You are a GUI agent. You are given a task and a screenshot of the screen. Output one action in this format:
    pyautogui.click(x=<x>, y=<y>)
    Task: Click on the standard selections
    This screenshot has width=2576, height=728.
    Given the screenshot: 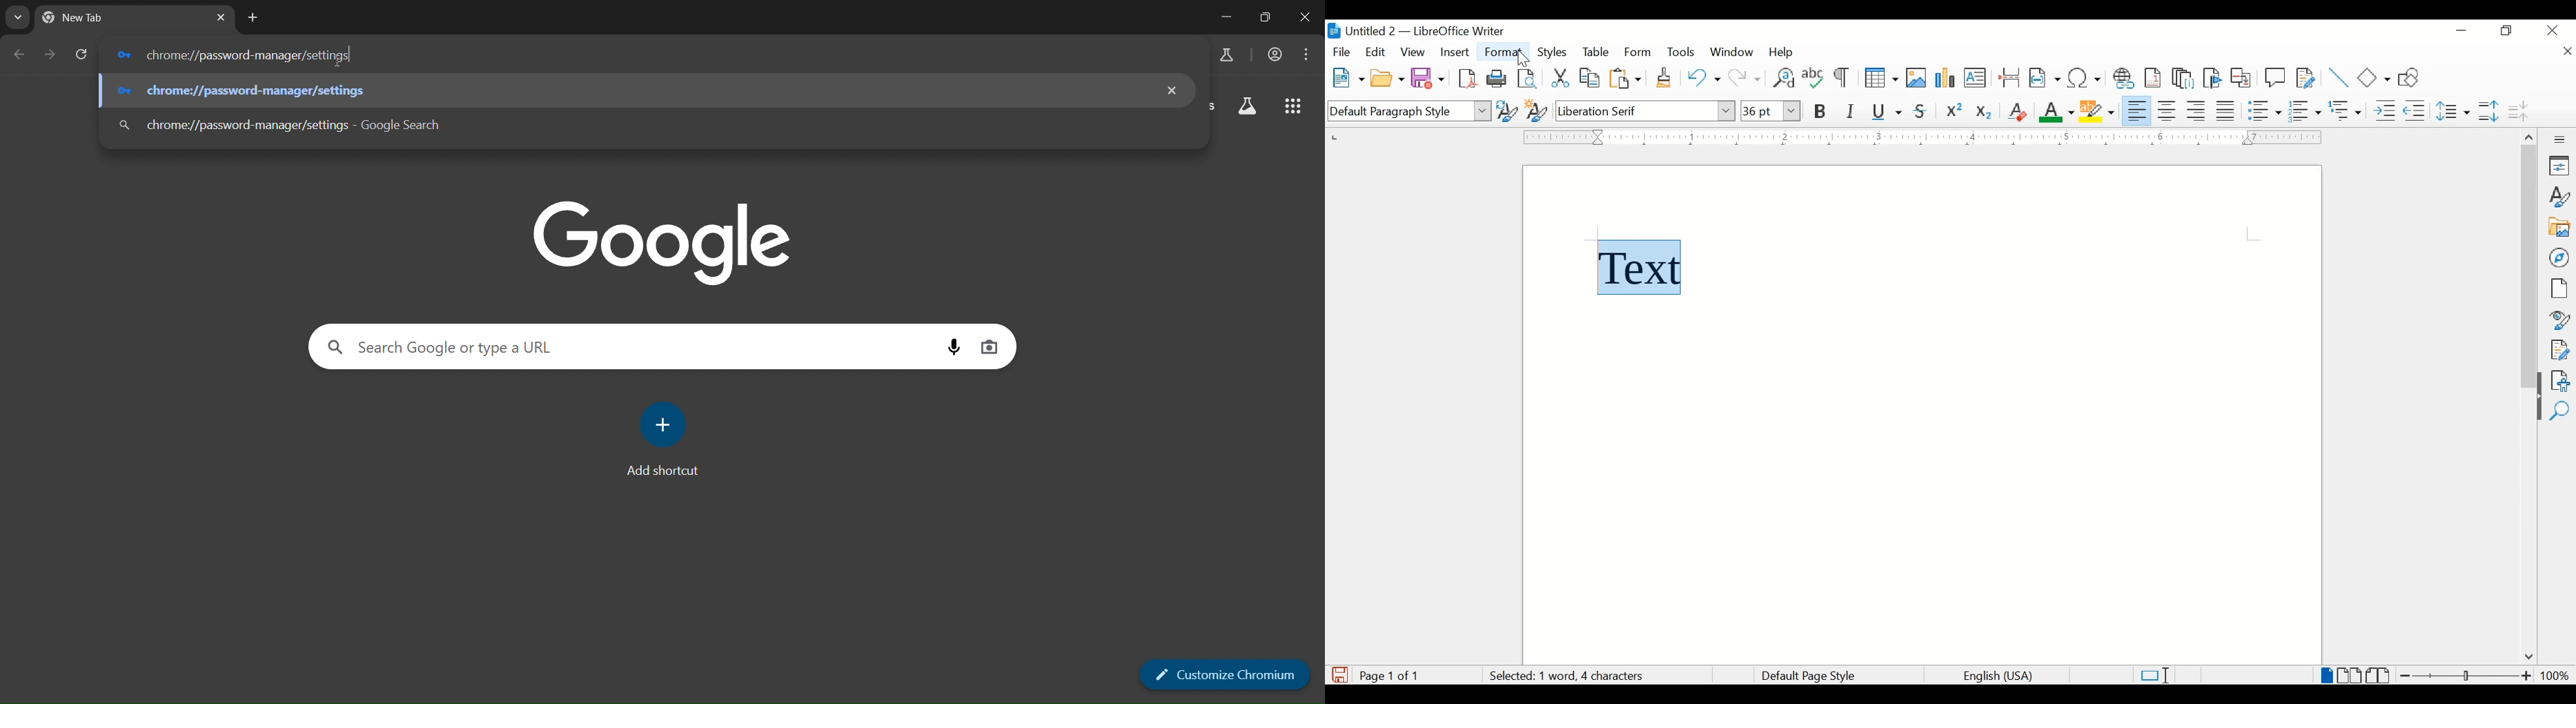 What is the action you would take?
    pyautogui.click(x=2155, y=675)
    